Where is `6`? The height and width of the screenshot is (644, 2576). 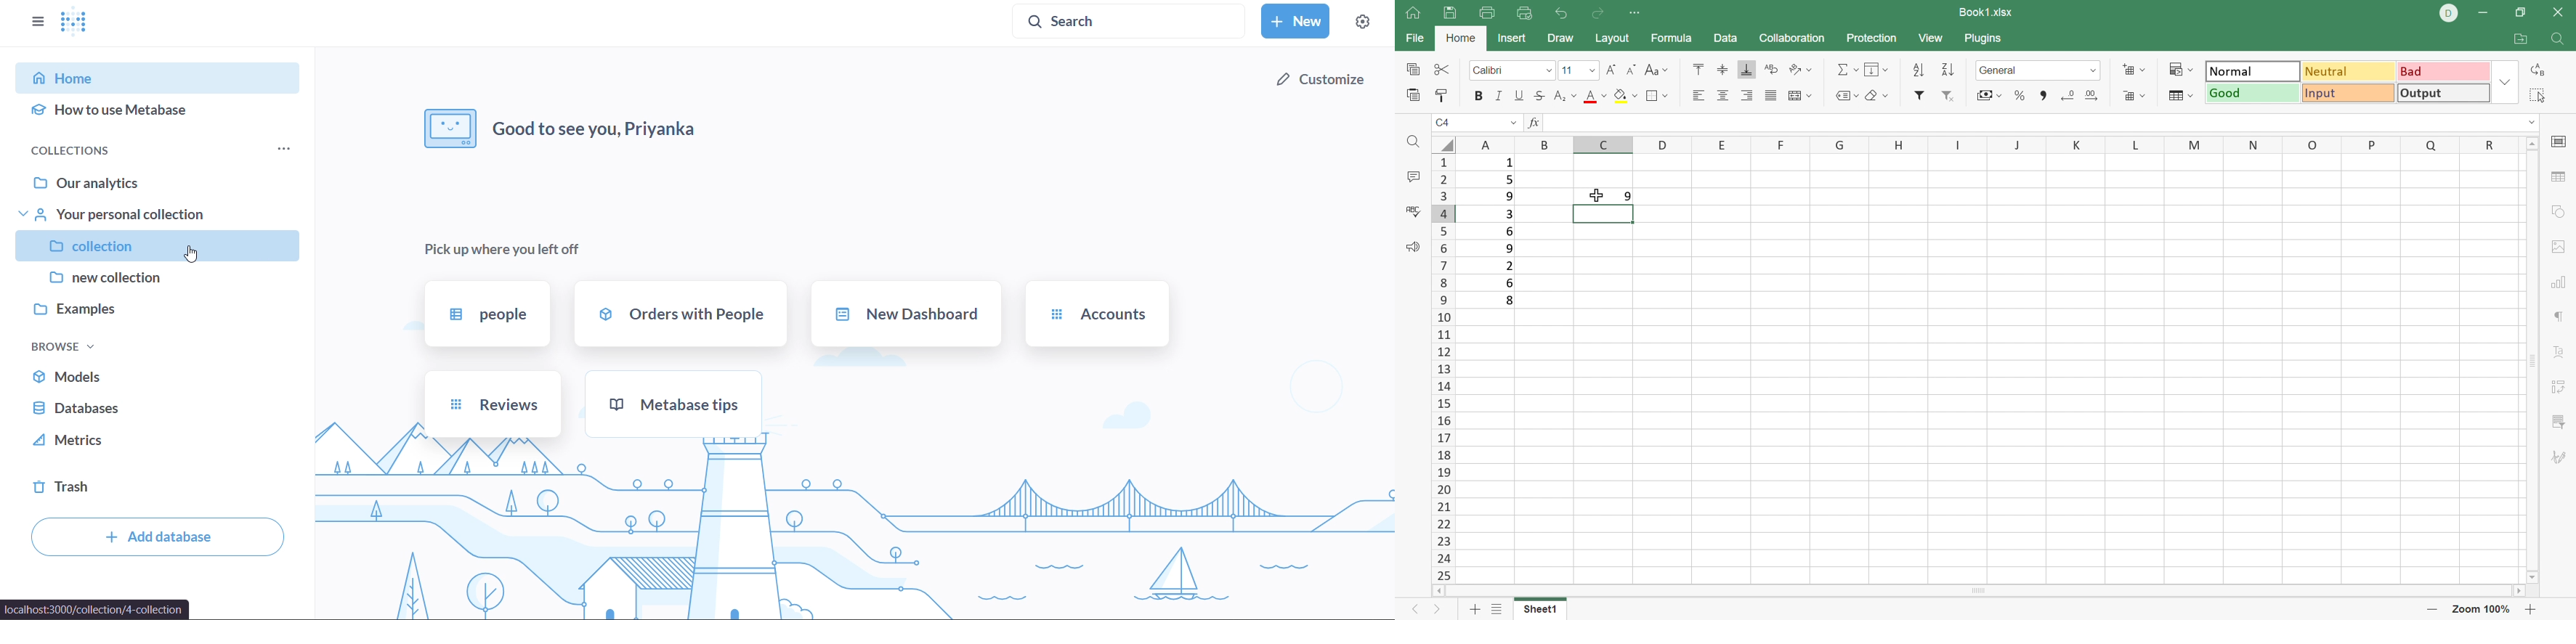 6 is located at coordinates (1510, 283).